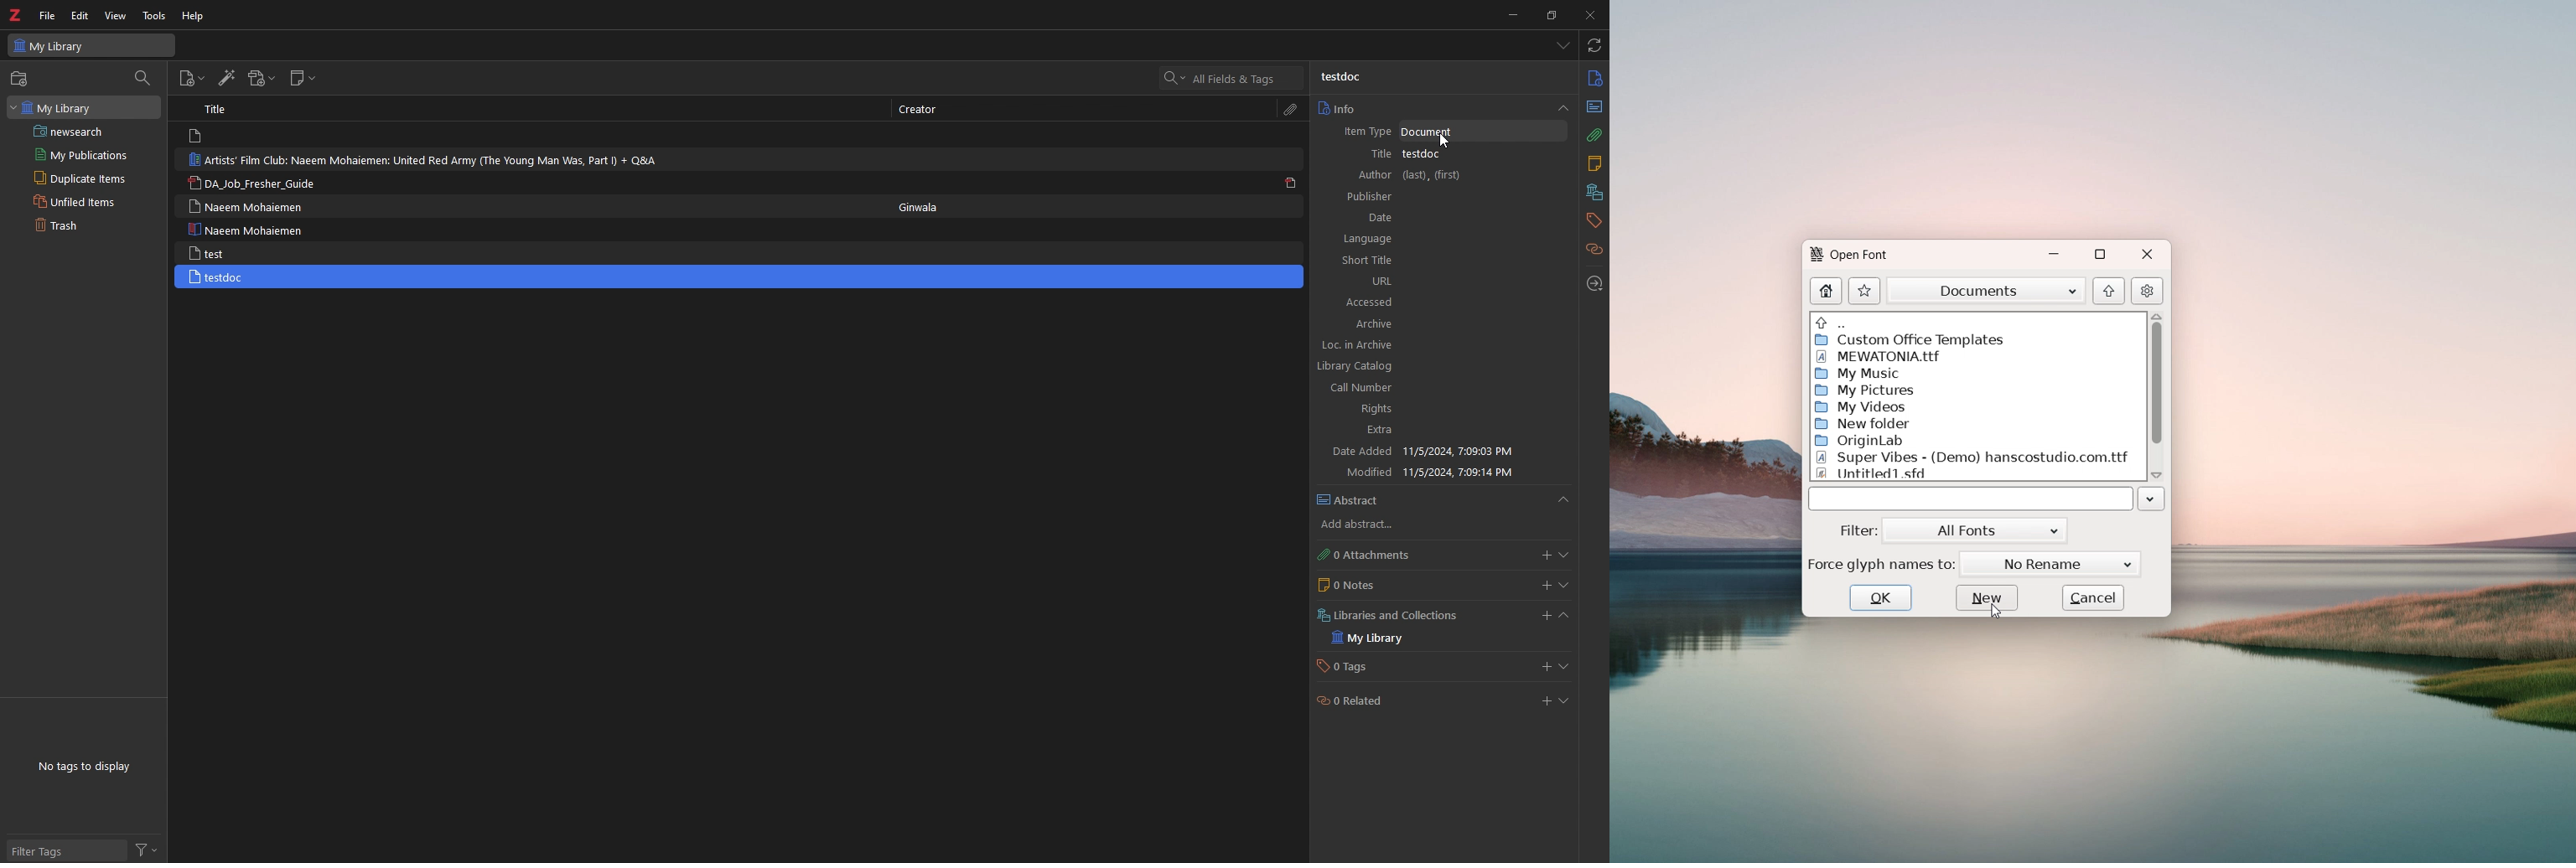 The width and height of the screenshot is (2576, 868). I want to click on close, so click(1589, 14).